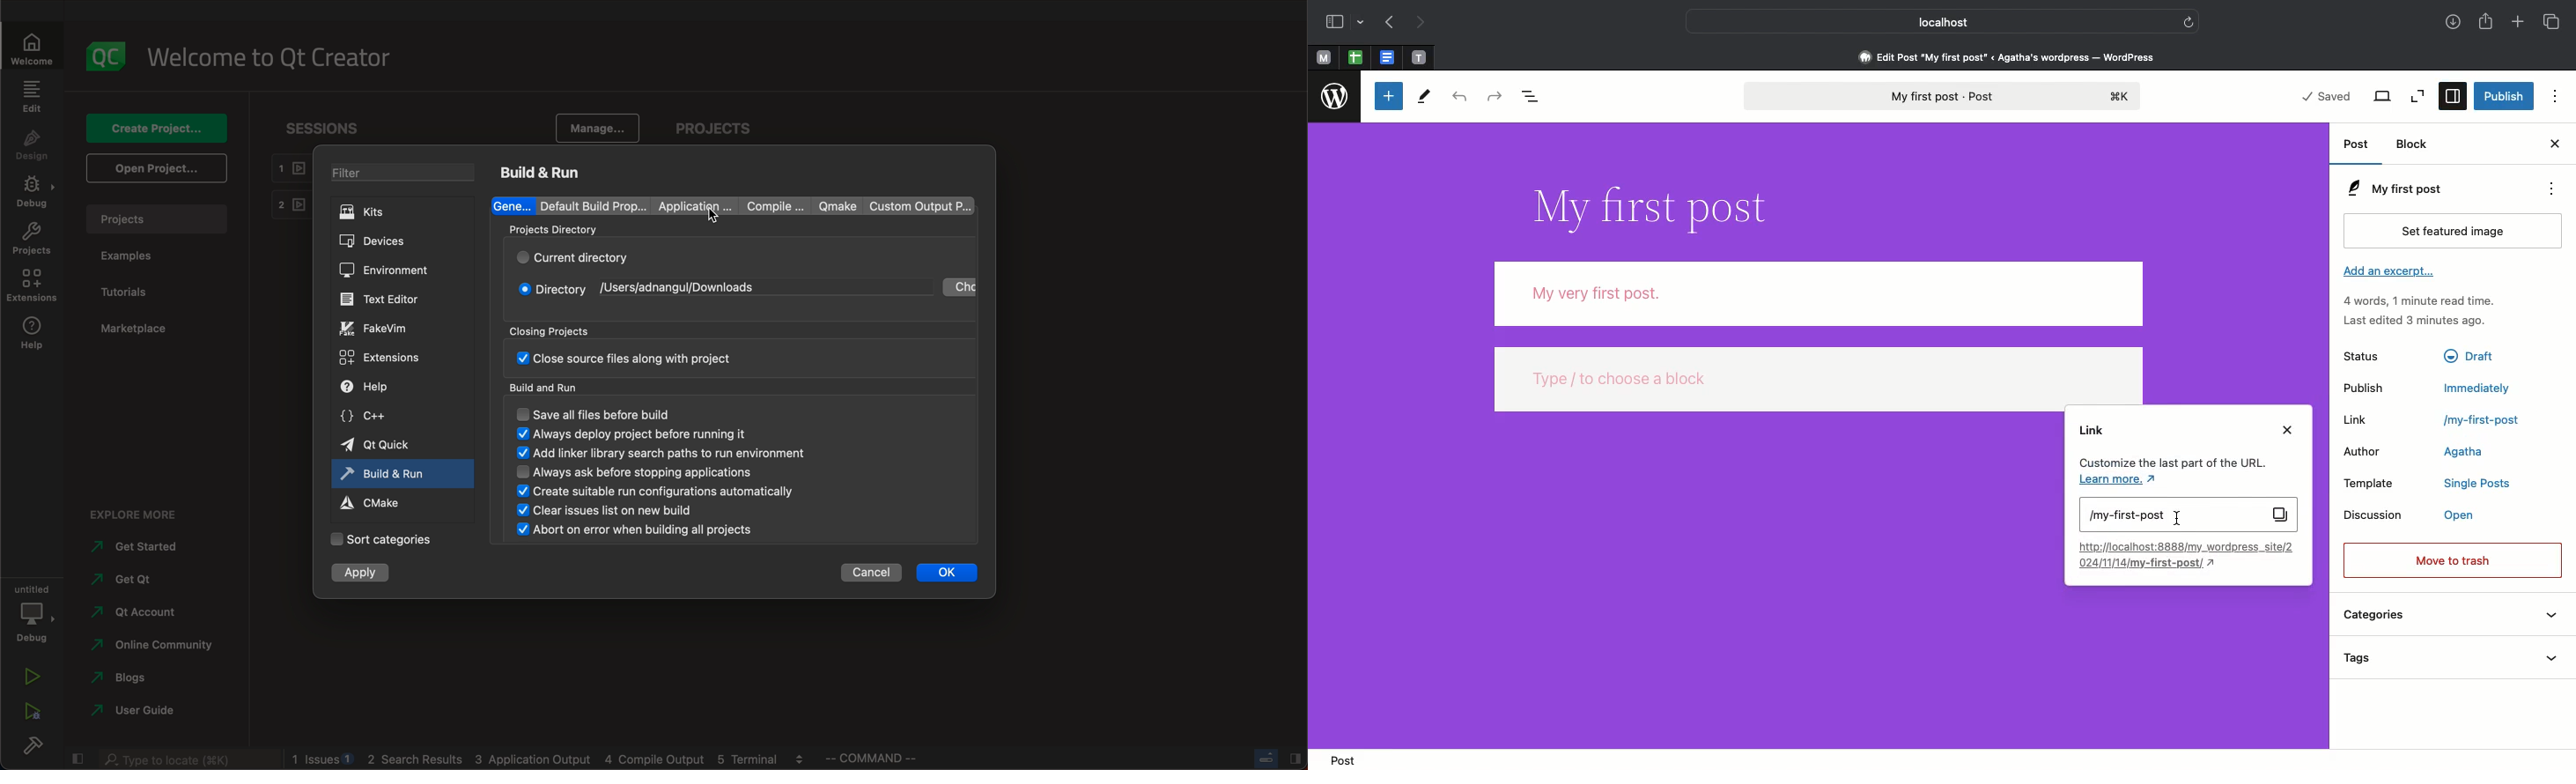 The height and width of the screenshot is (784, 2576). I want to click on Author, so click(2359, 451).